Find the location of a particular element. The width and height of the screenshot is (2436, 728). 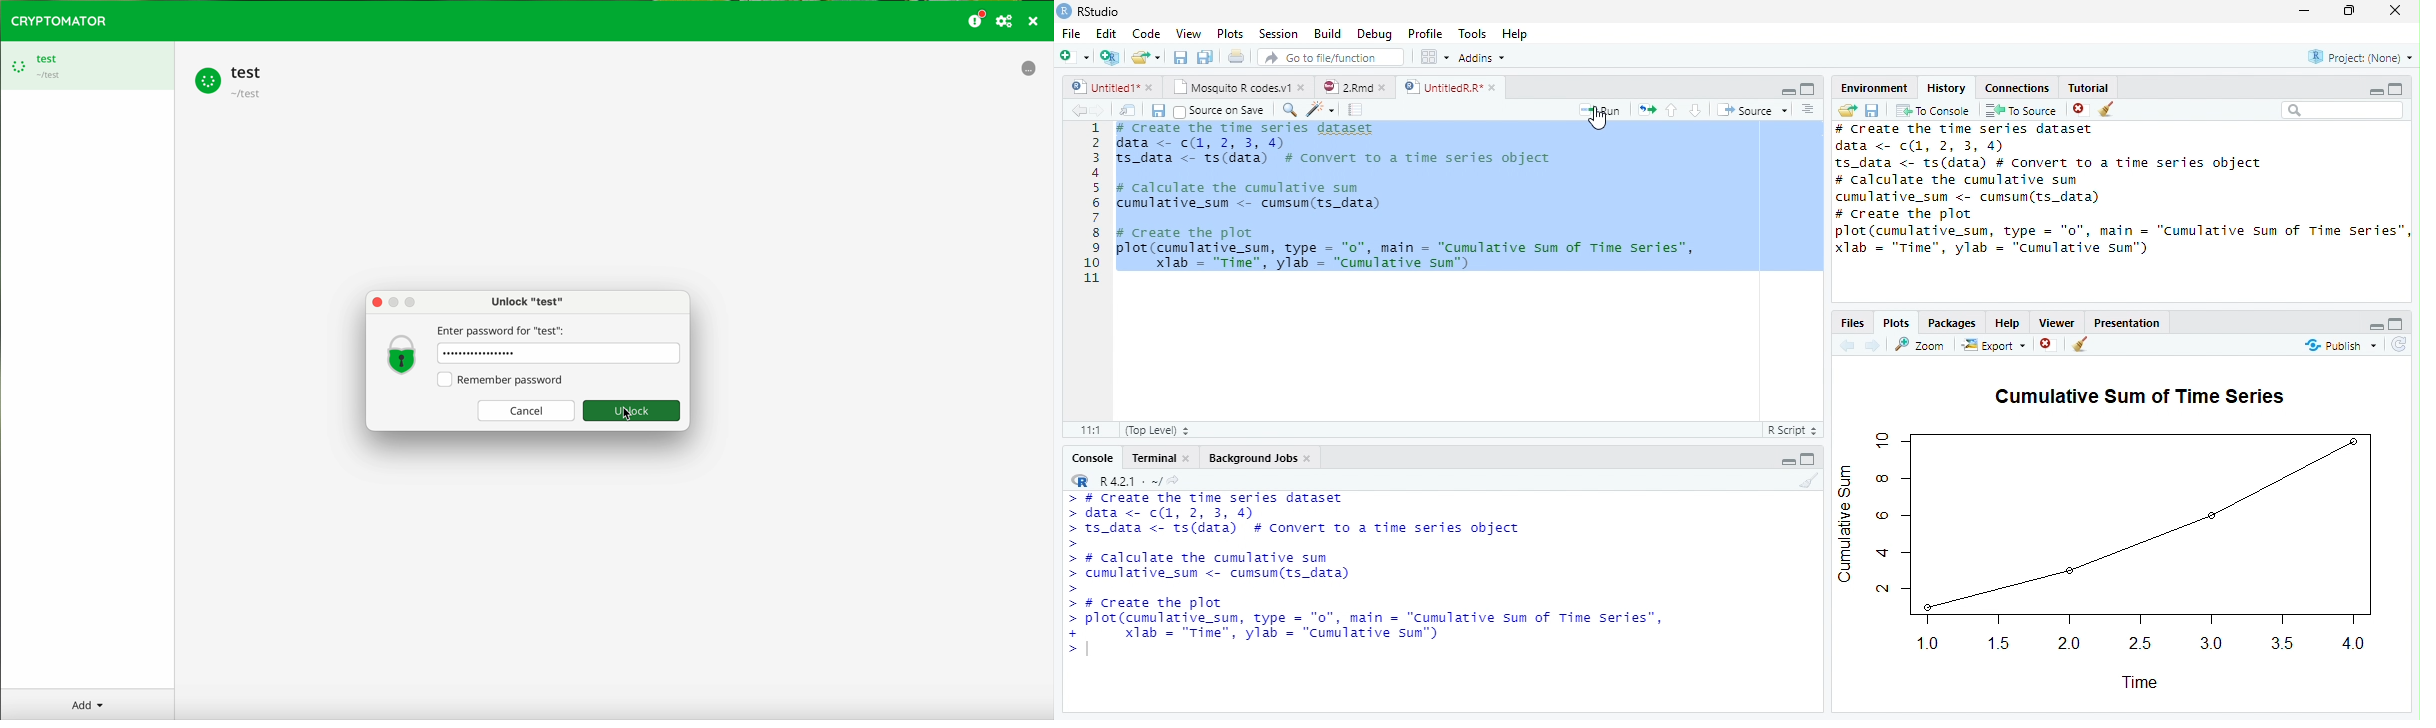

History is located at coordinates (1944, 88).